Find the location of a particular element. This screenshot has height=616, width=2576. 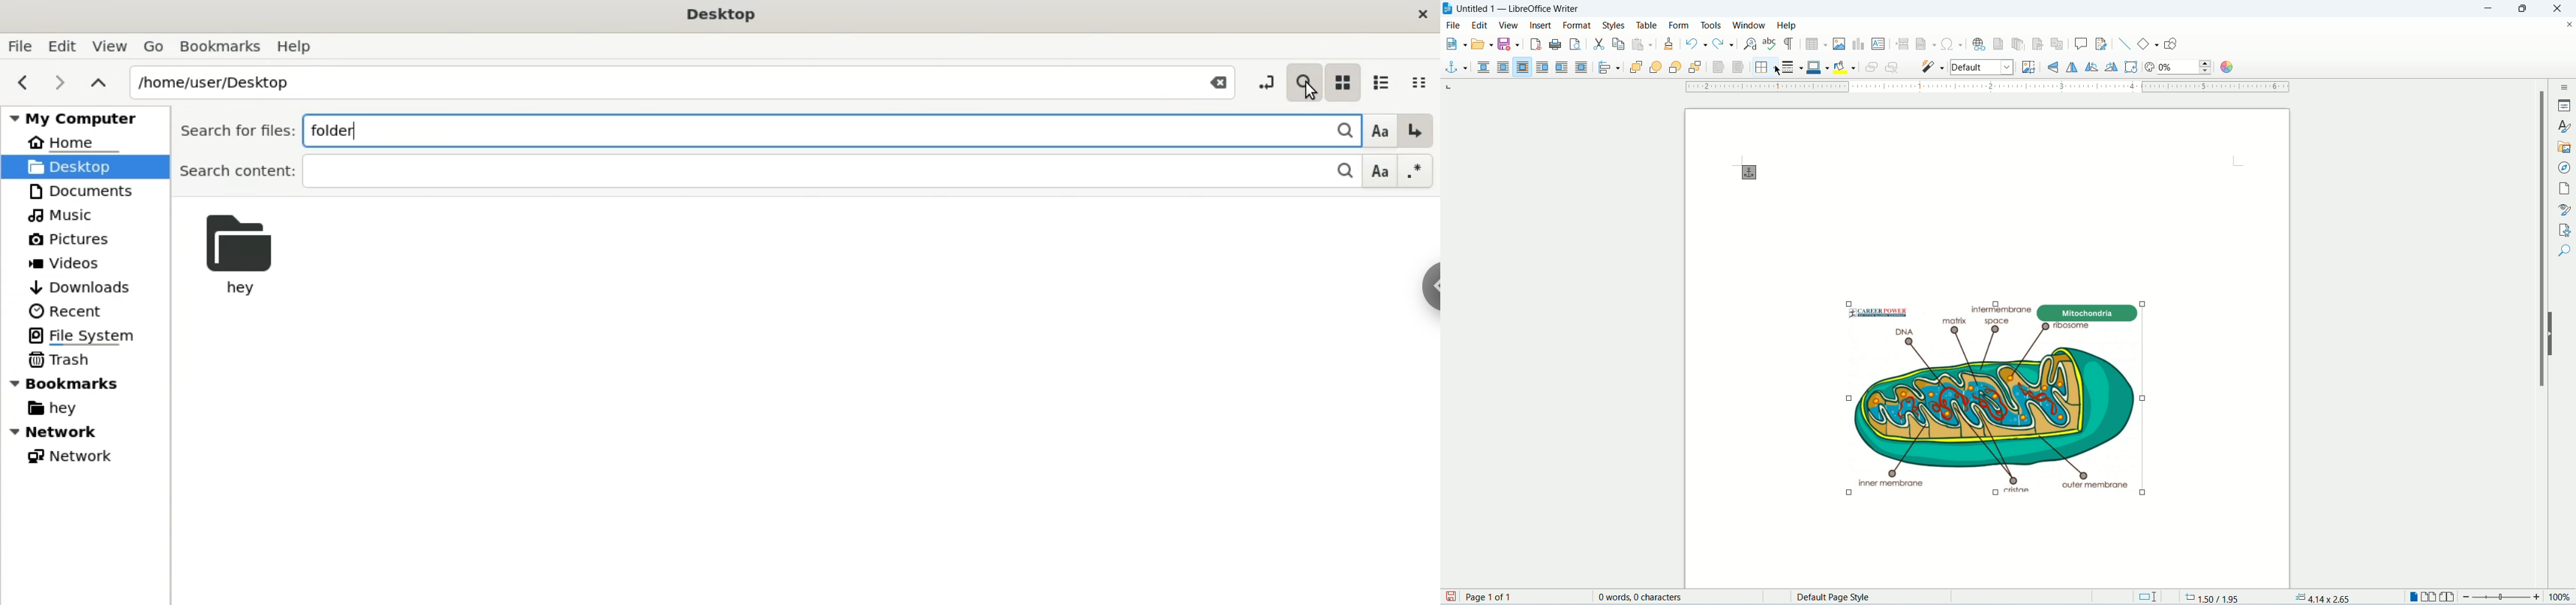

flip horizontally is located at coordinates (2057, 66).